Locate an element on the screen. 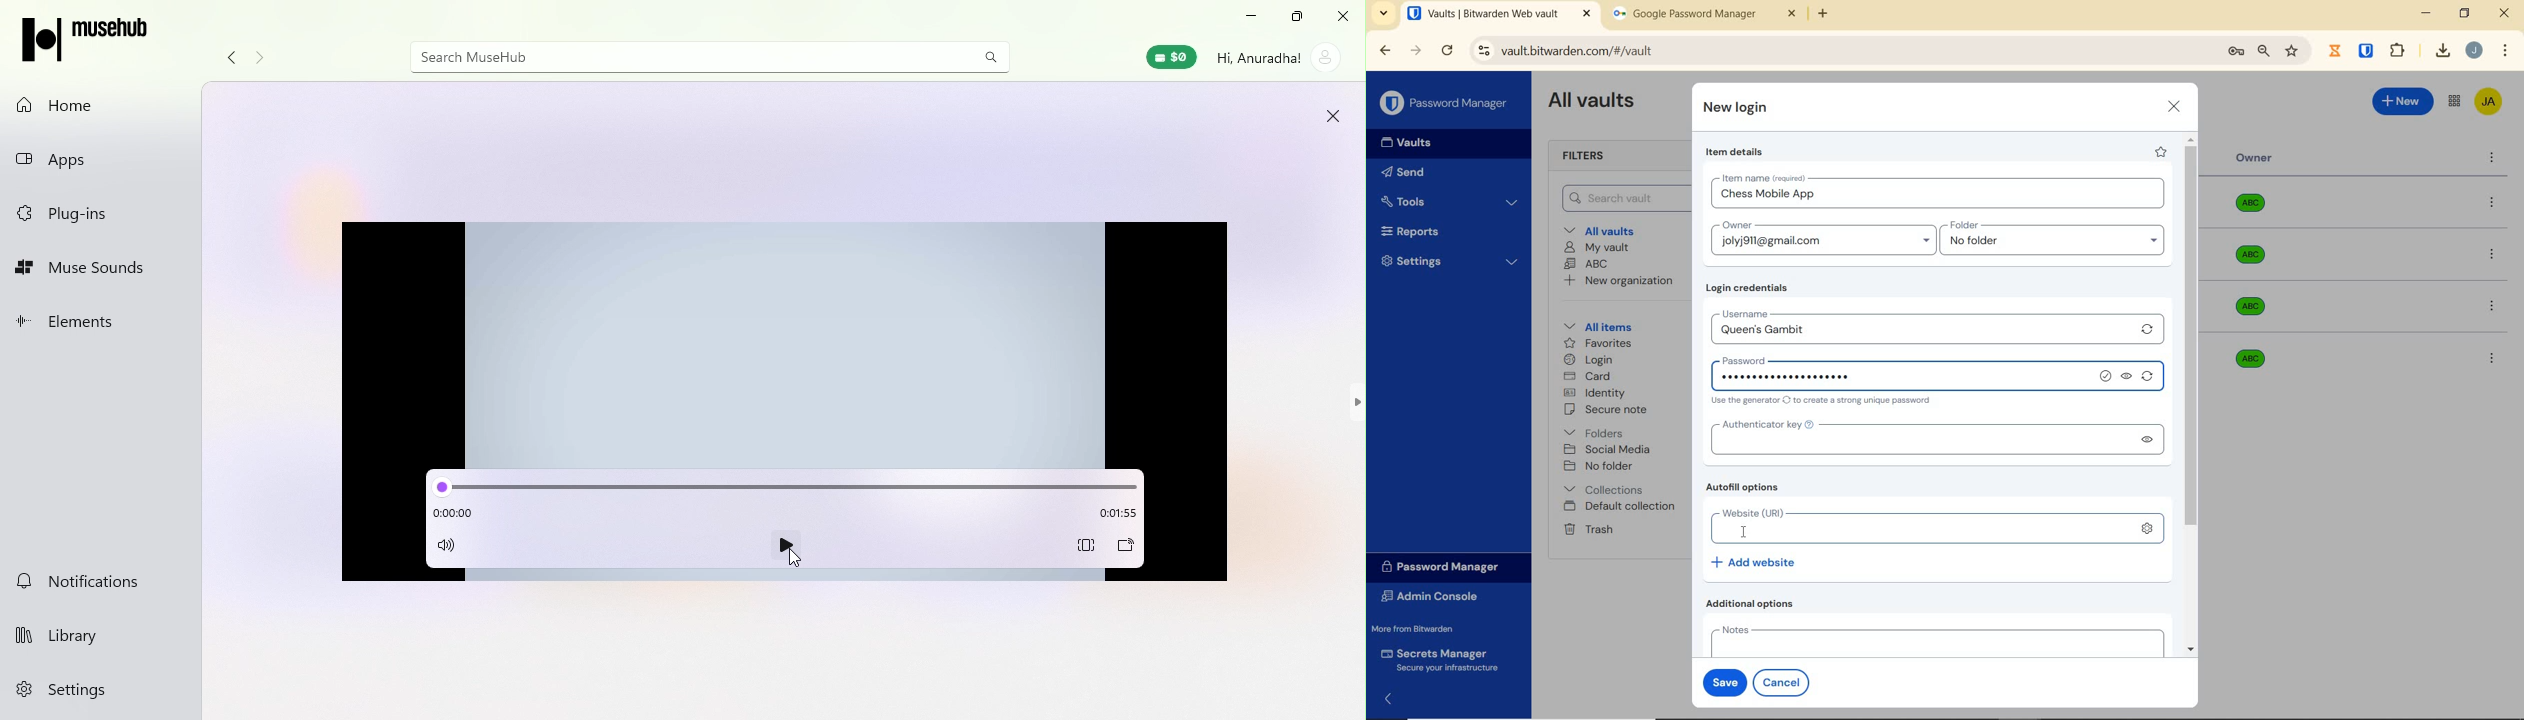 This screenshot has width=2548, height=728. Login credentials is located at coordinates (1750, 288).